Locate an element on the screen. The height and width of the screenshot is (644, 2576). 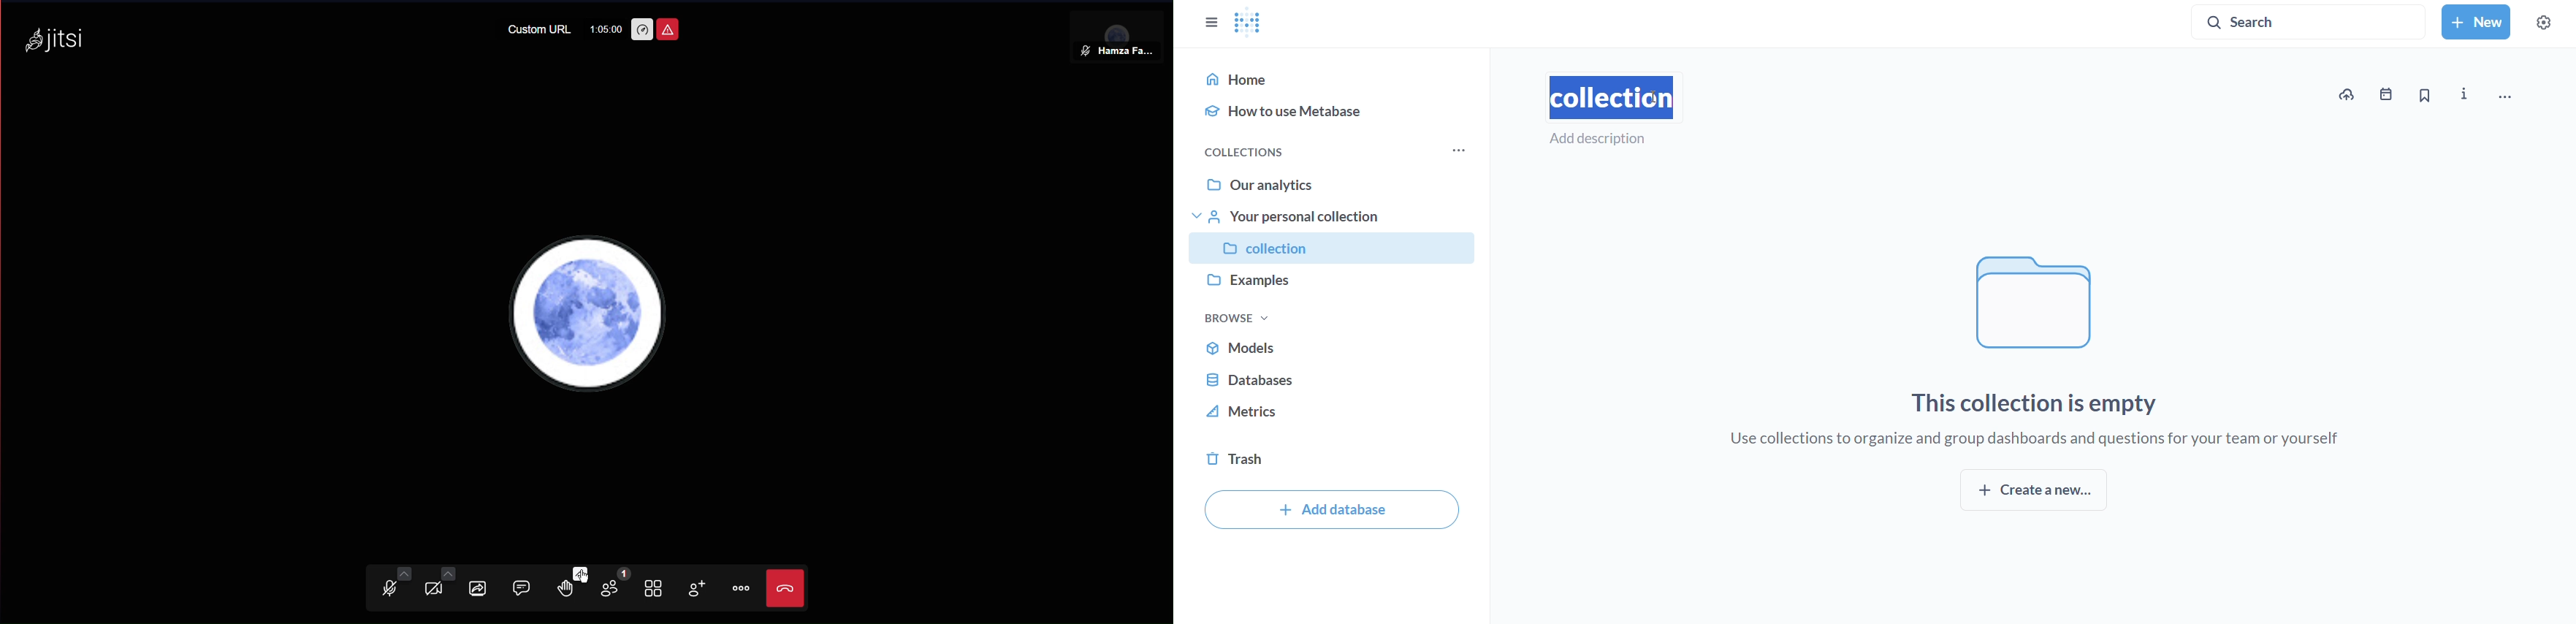
this collection is empty is located at coordinates (2038, 403).